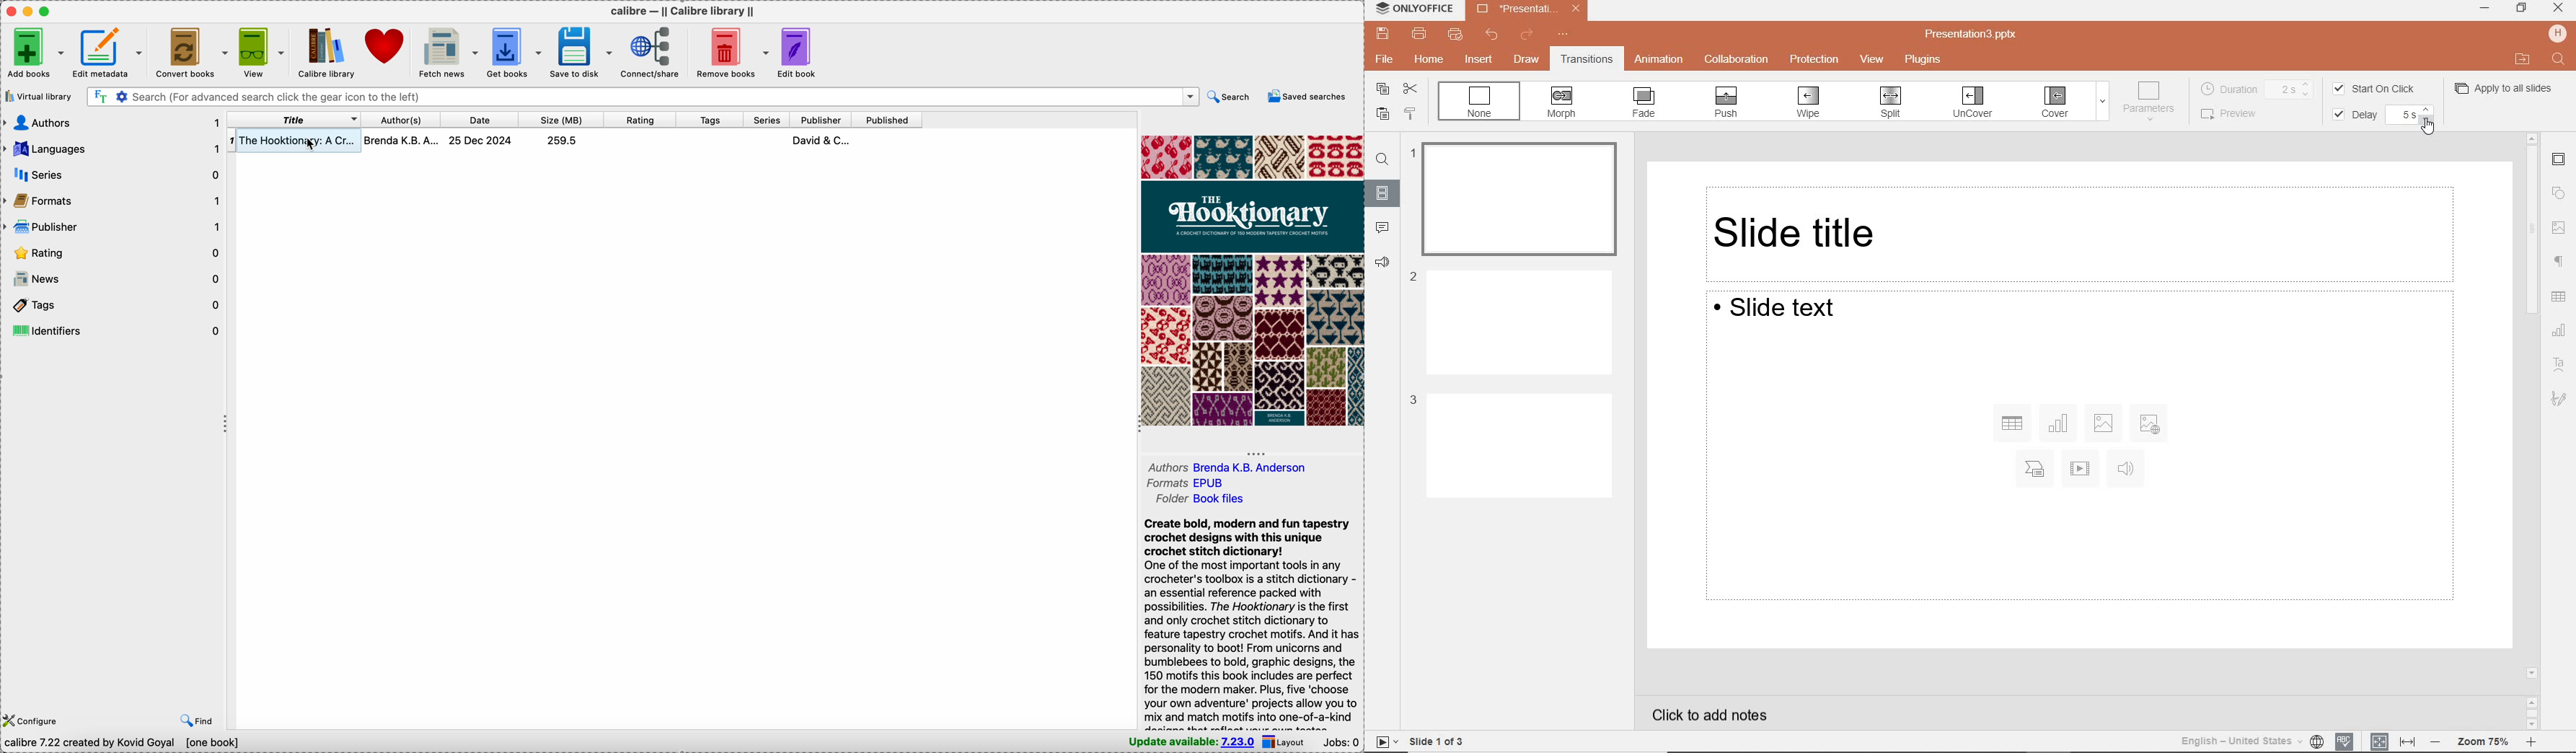 This screenshot has height=756, width=2576. I want to click on size, so click(558, 119).